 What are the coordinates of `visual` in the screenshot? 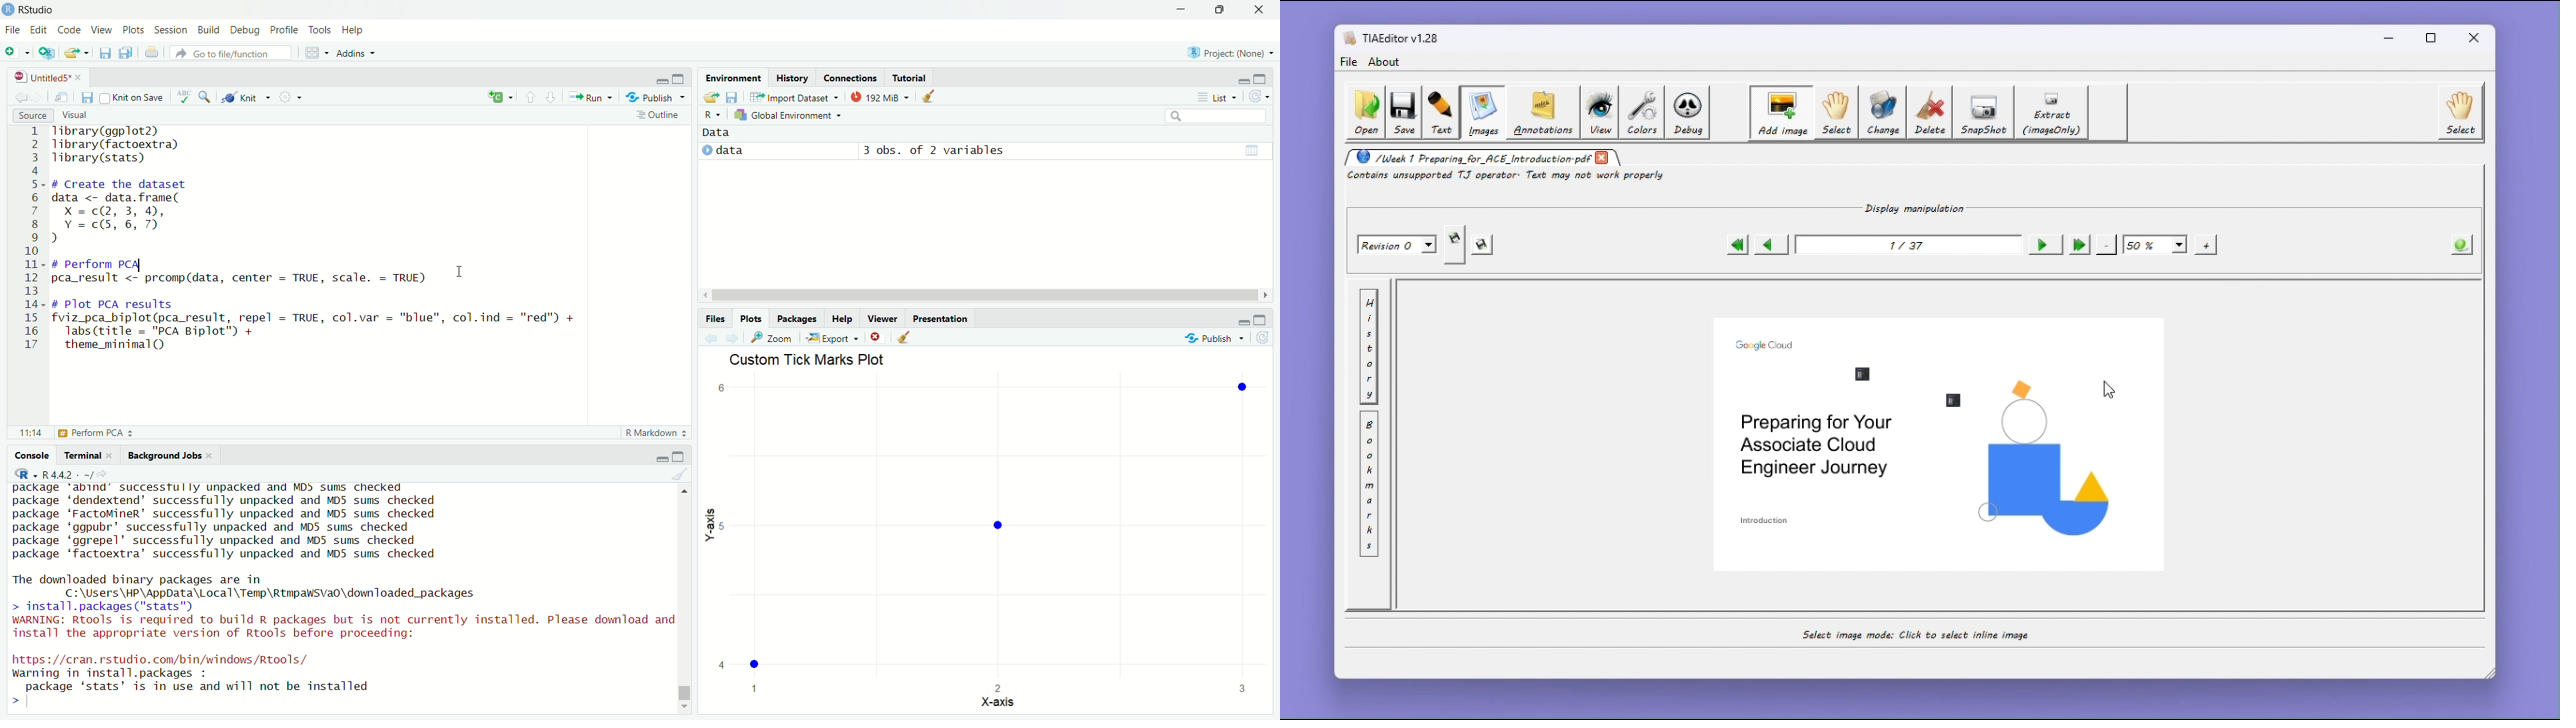 It's located at (76, 115).